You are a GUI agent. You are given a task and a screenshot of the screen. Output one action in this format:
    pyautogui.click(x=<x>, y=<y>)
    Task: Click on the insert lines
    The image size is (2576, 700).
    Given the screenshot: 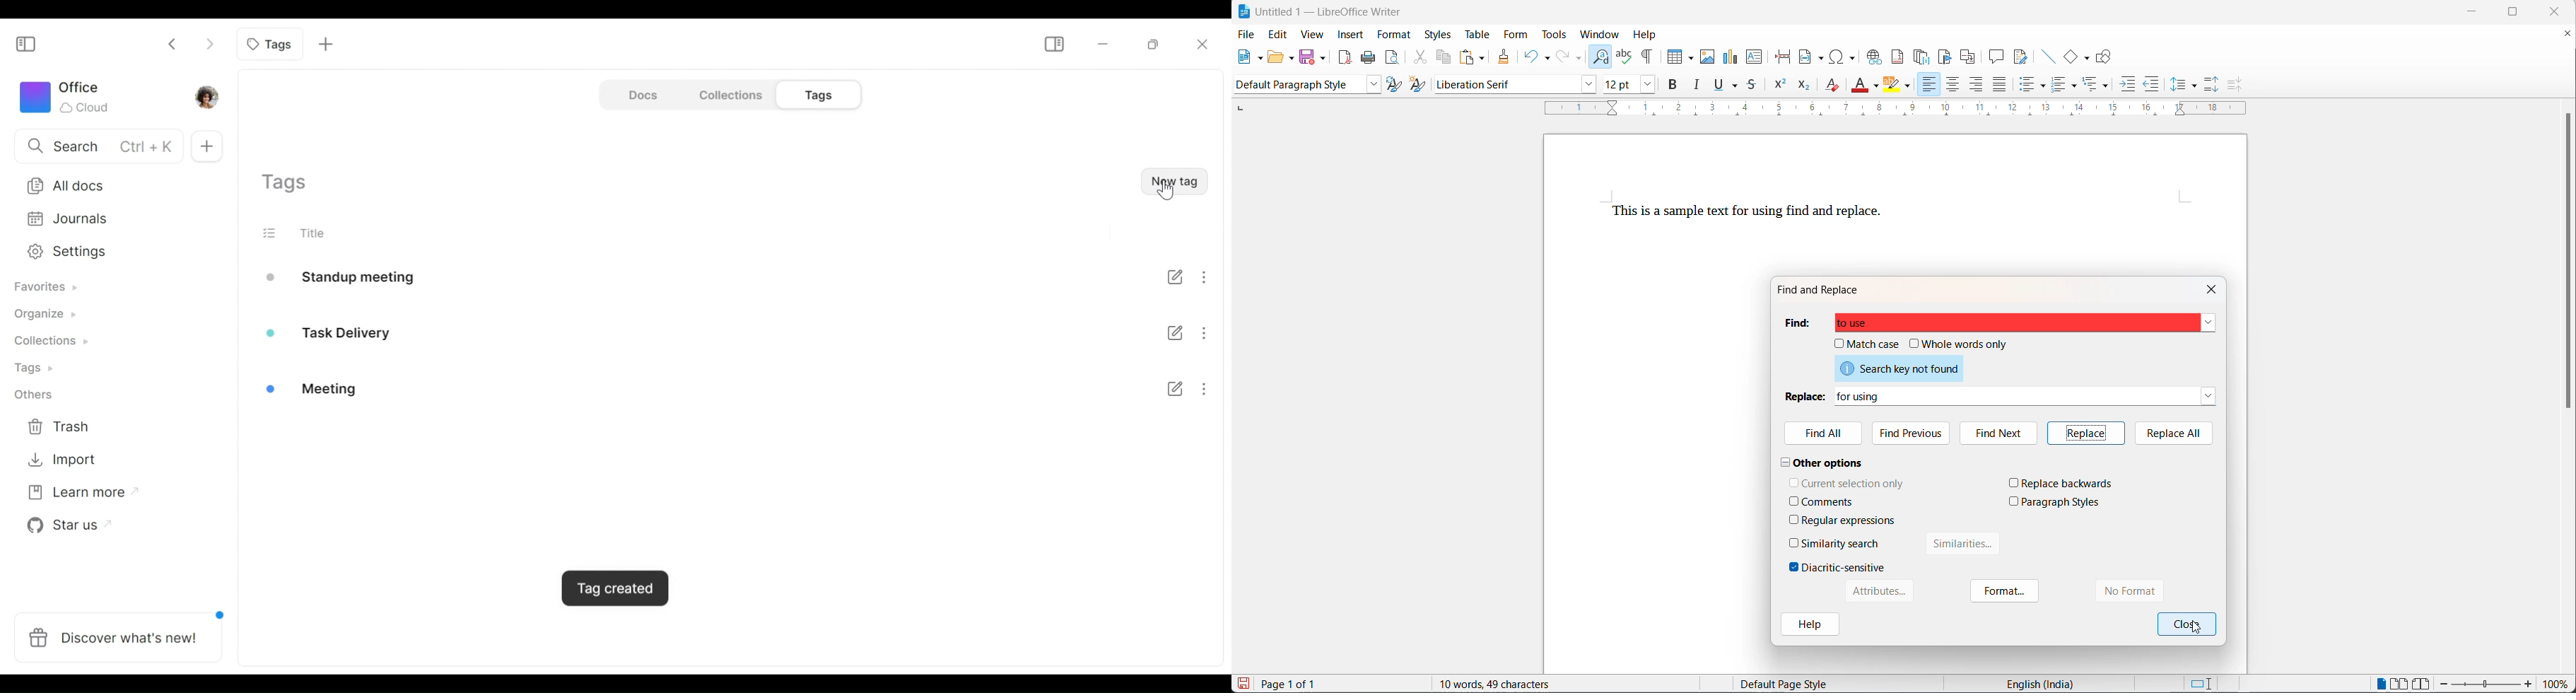 What is the action you would take?
    pyautogui.click(x=2048, y=57)
    